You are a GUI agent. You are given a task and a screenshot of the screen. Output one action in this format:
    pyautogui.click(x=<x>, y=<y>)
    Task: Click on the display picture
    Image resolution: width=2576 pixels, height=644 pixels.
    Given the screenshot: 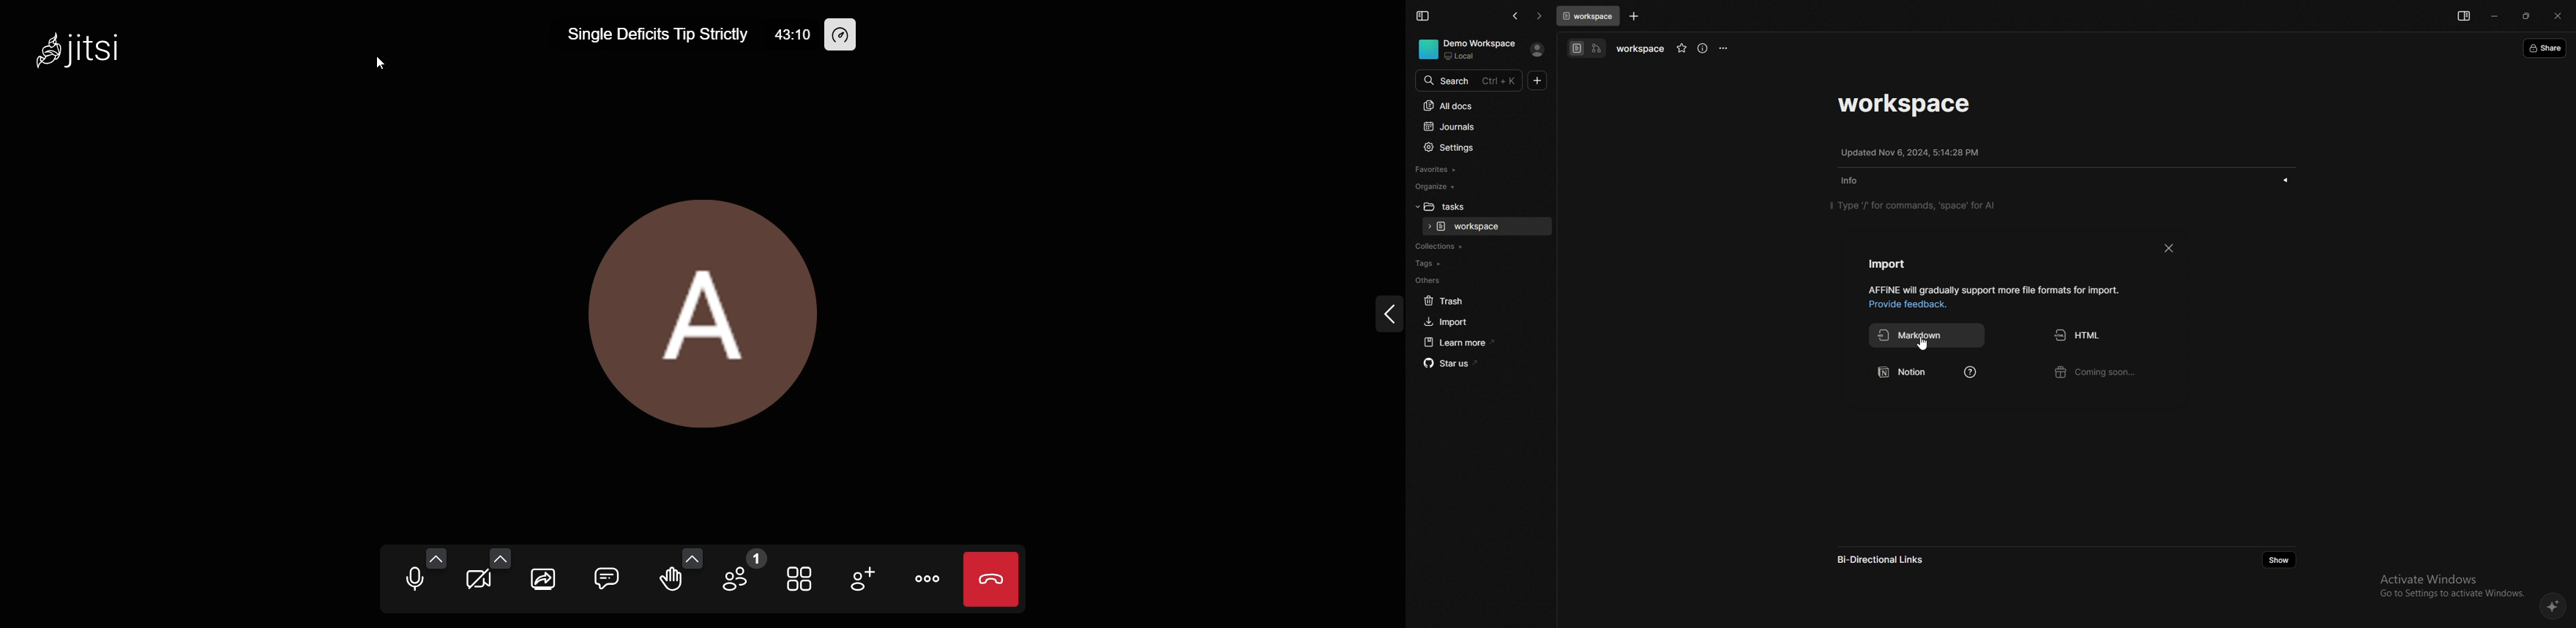 What is the action you would take?
    pyautogui.click(x=714, y=314)
    